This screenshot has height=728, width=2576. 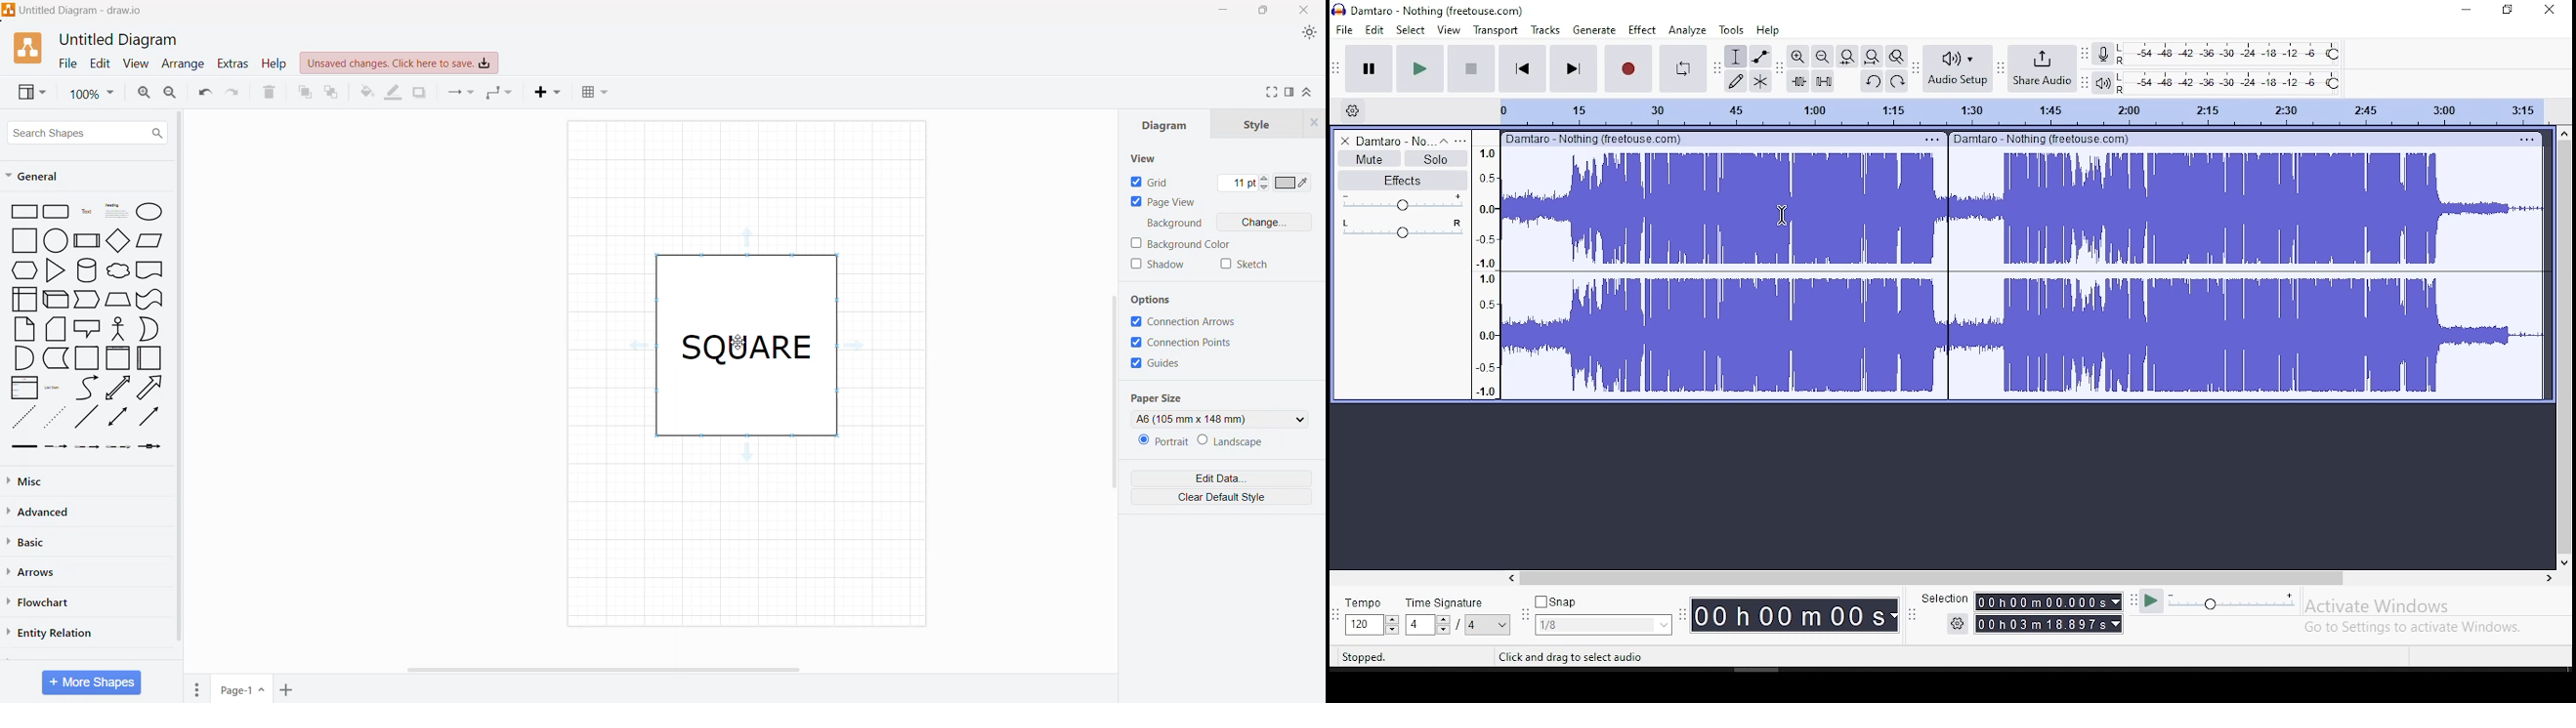 What do you see at coordinates (86, 388) in the screenshot?
I see `Curved Line` at bounding box center [86, 388].